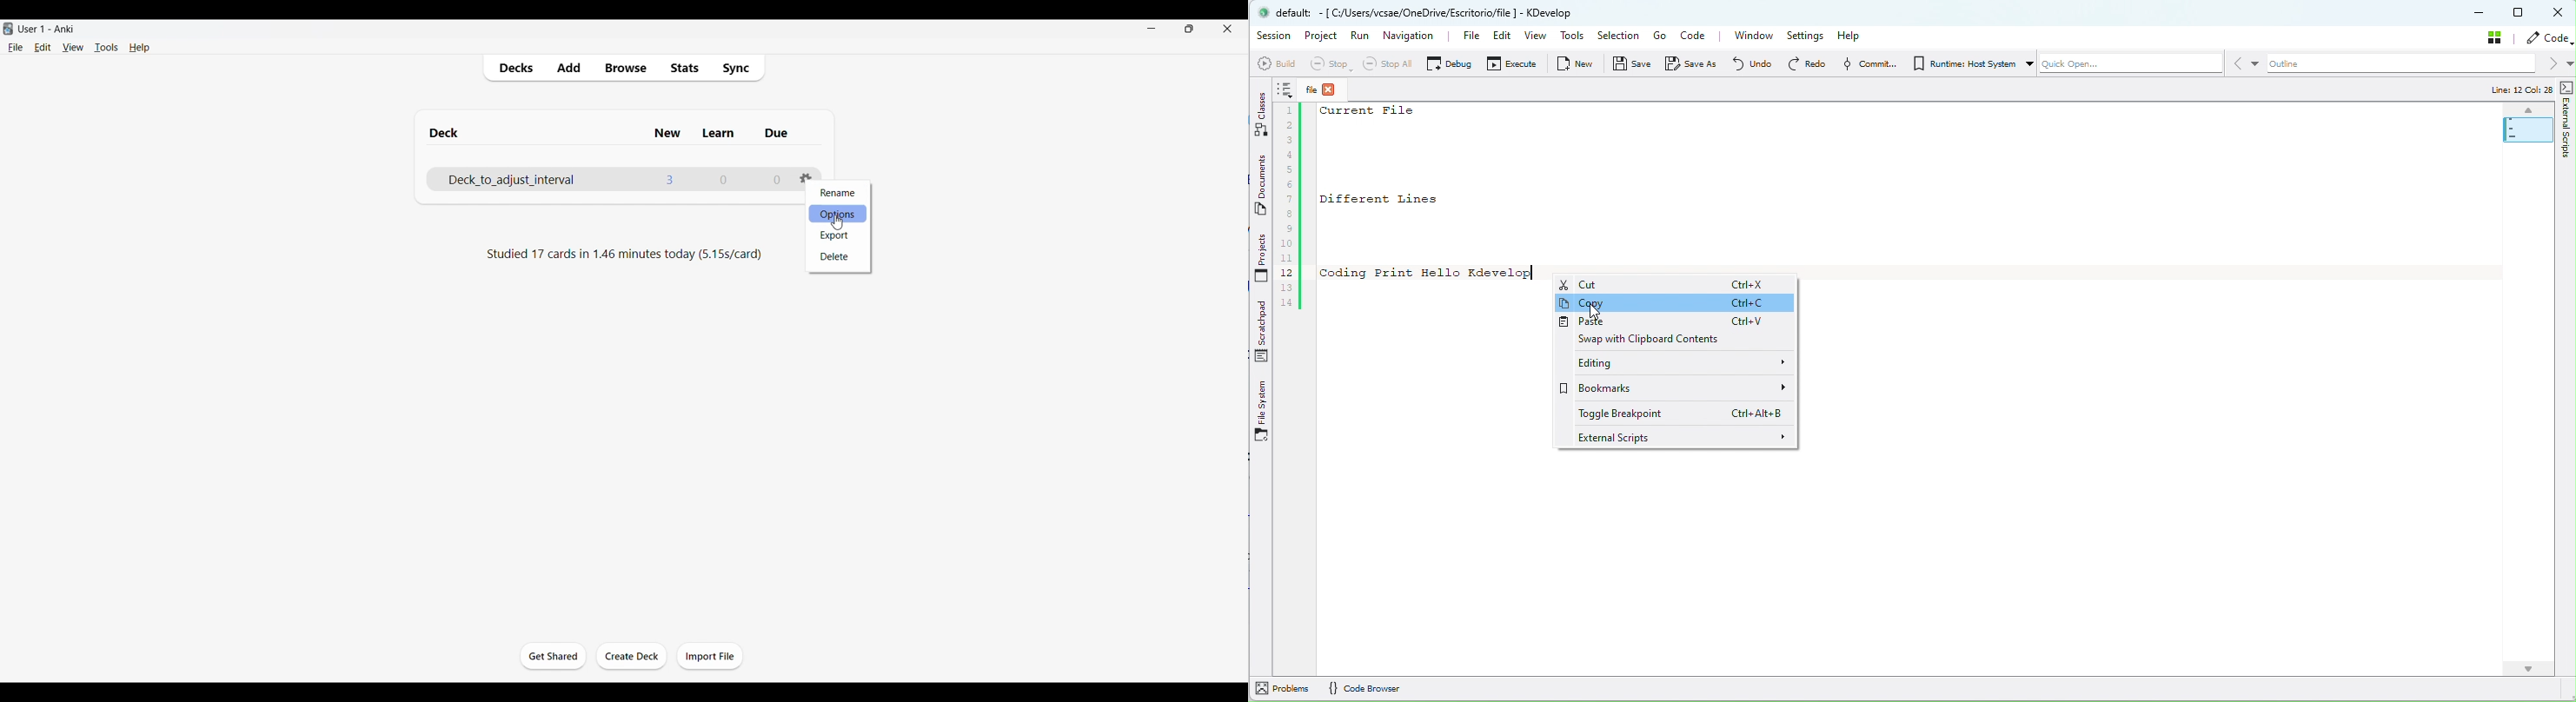 This screenshot has width=2576, height=728. I want to click on Help menu, so click(139, 48).